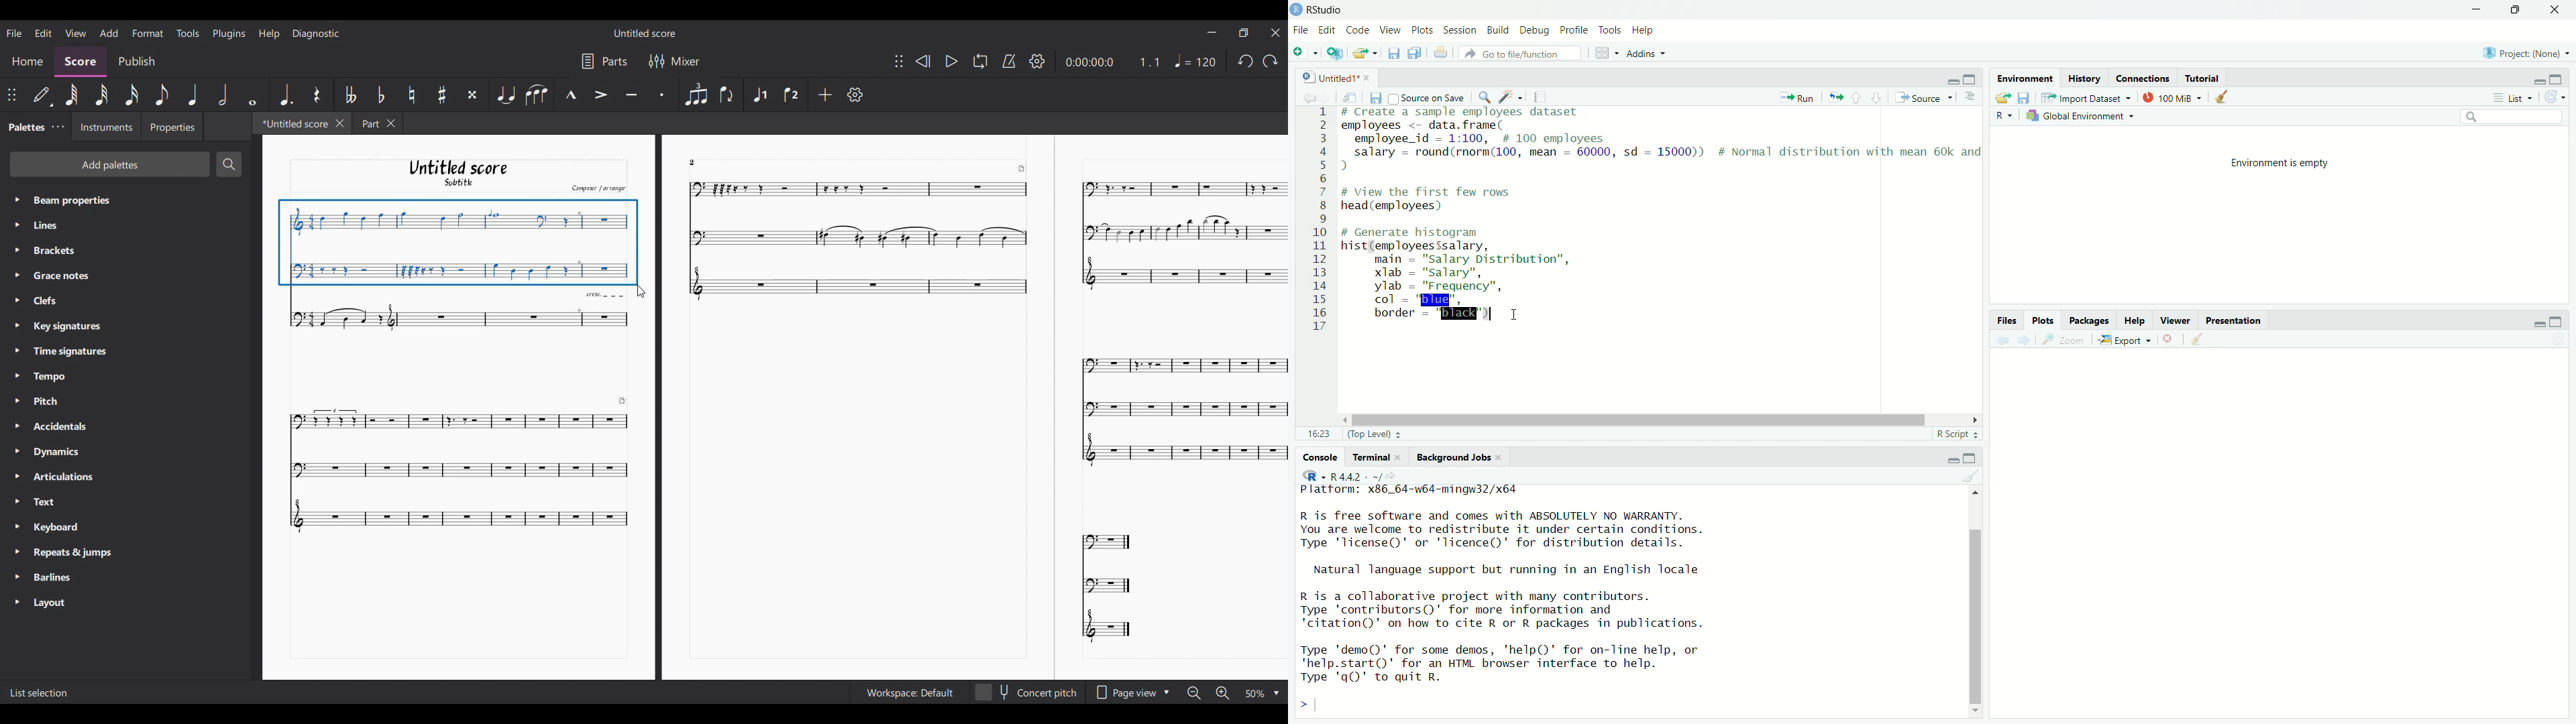  Describe the element at coordinates (28, 63) in the screenshot. I see `Home ` at that location.